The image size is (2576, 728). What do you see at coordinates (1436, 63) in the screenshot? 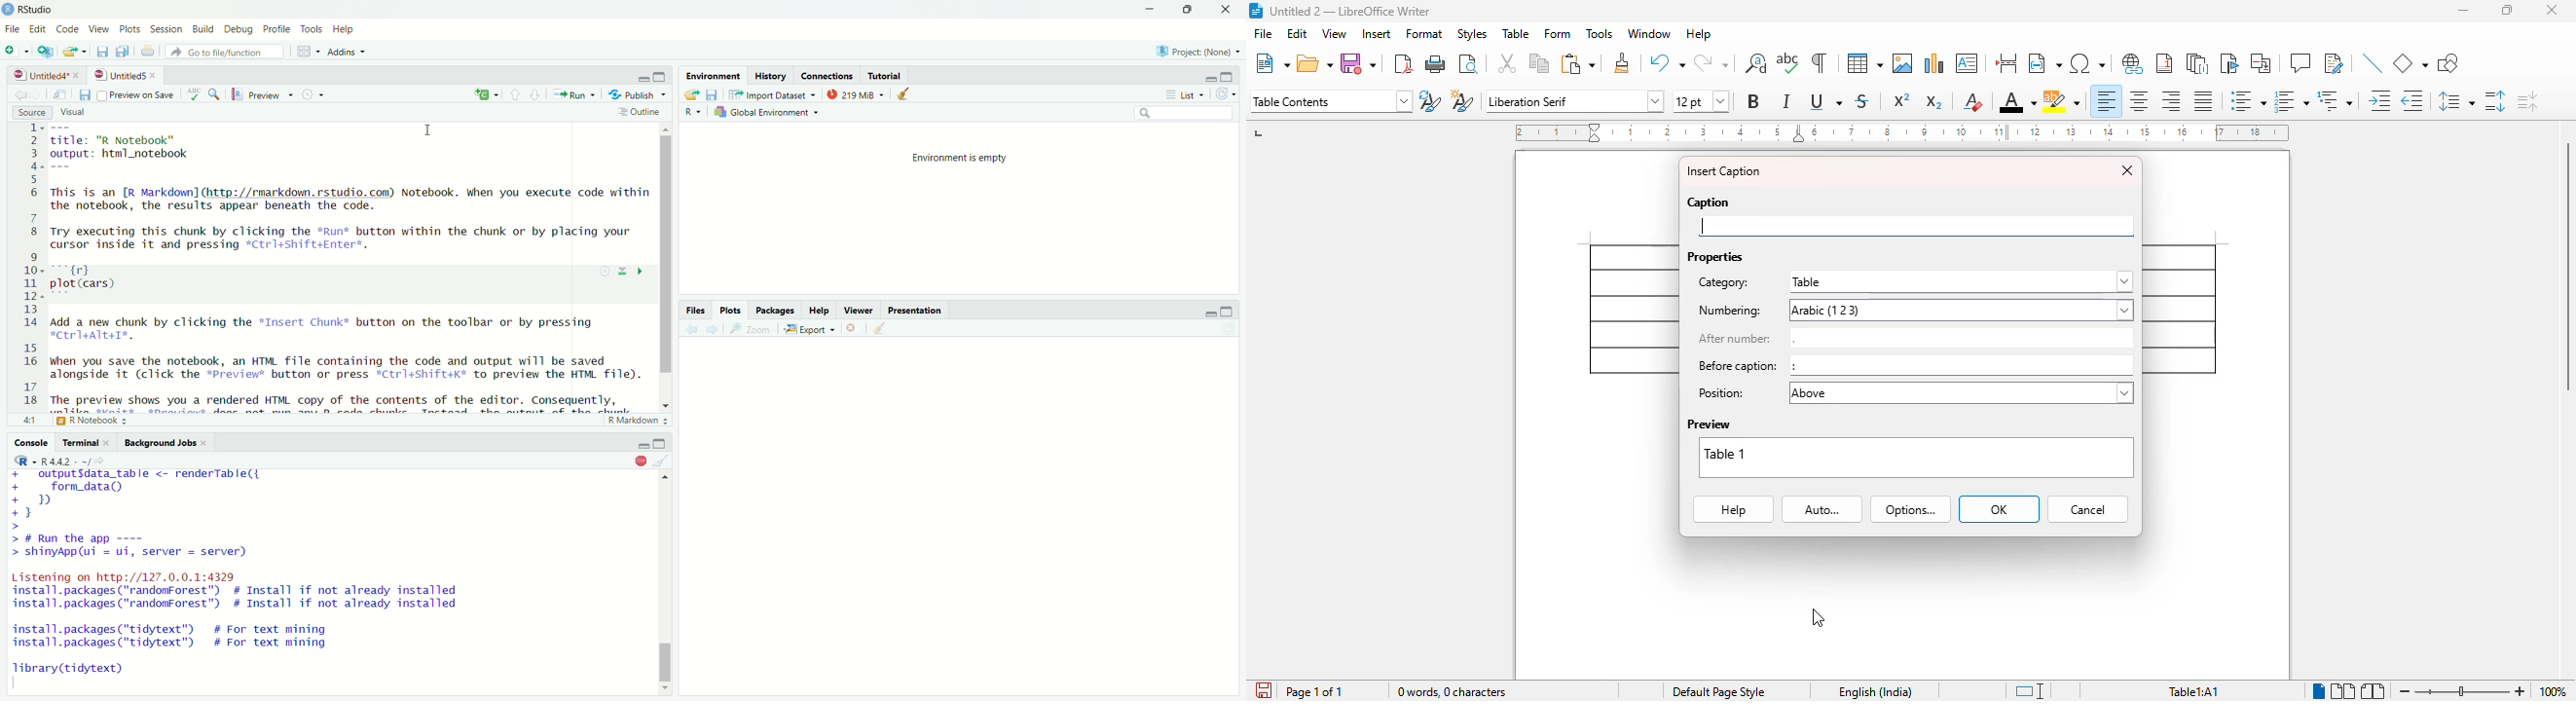
I see `print` at bounding box center [1436, 63].